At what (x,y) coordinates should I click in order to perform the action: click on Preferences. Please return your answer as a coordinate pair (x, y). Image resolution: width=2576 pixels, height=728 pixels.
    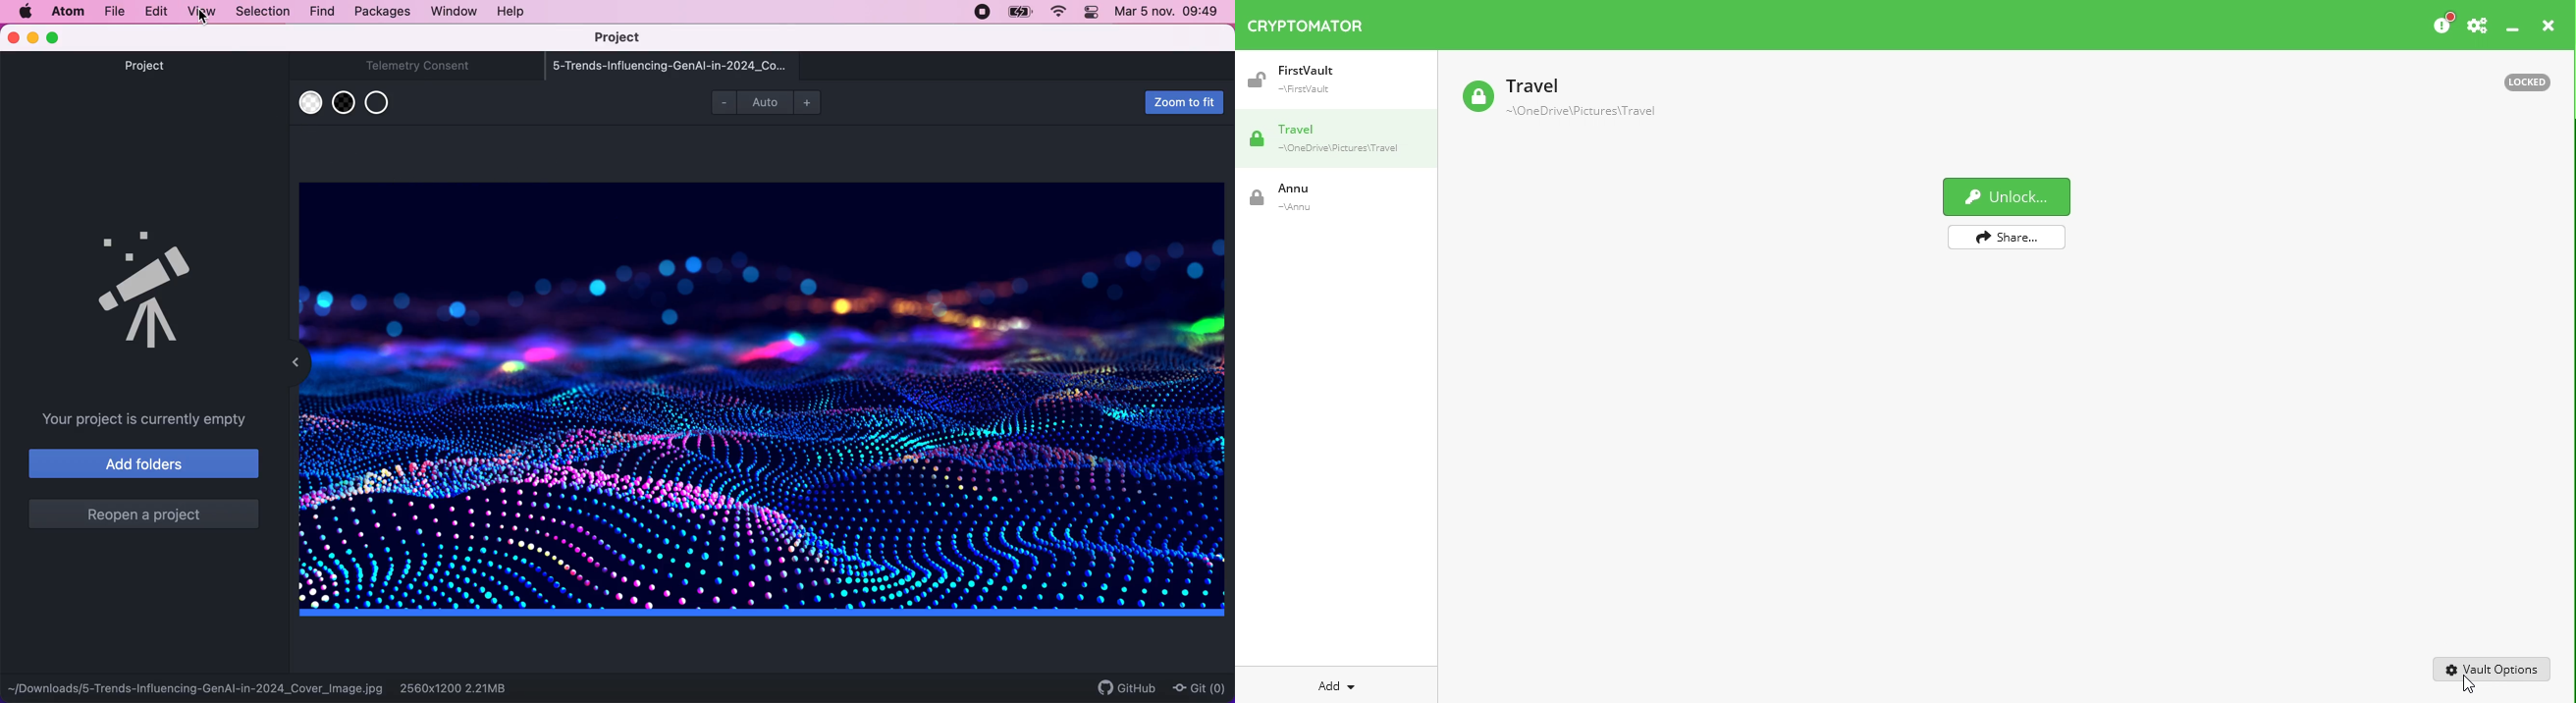
    Looking at the image, I should click on (2477, 27).